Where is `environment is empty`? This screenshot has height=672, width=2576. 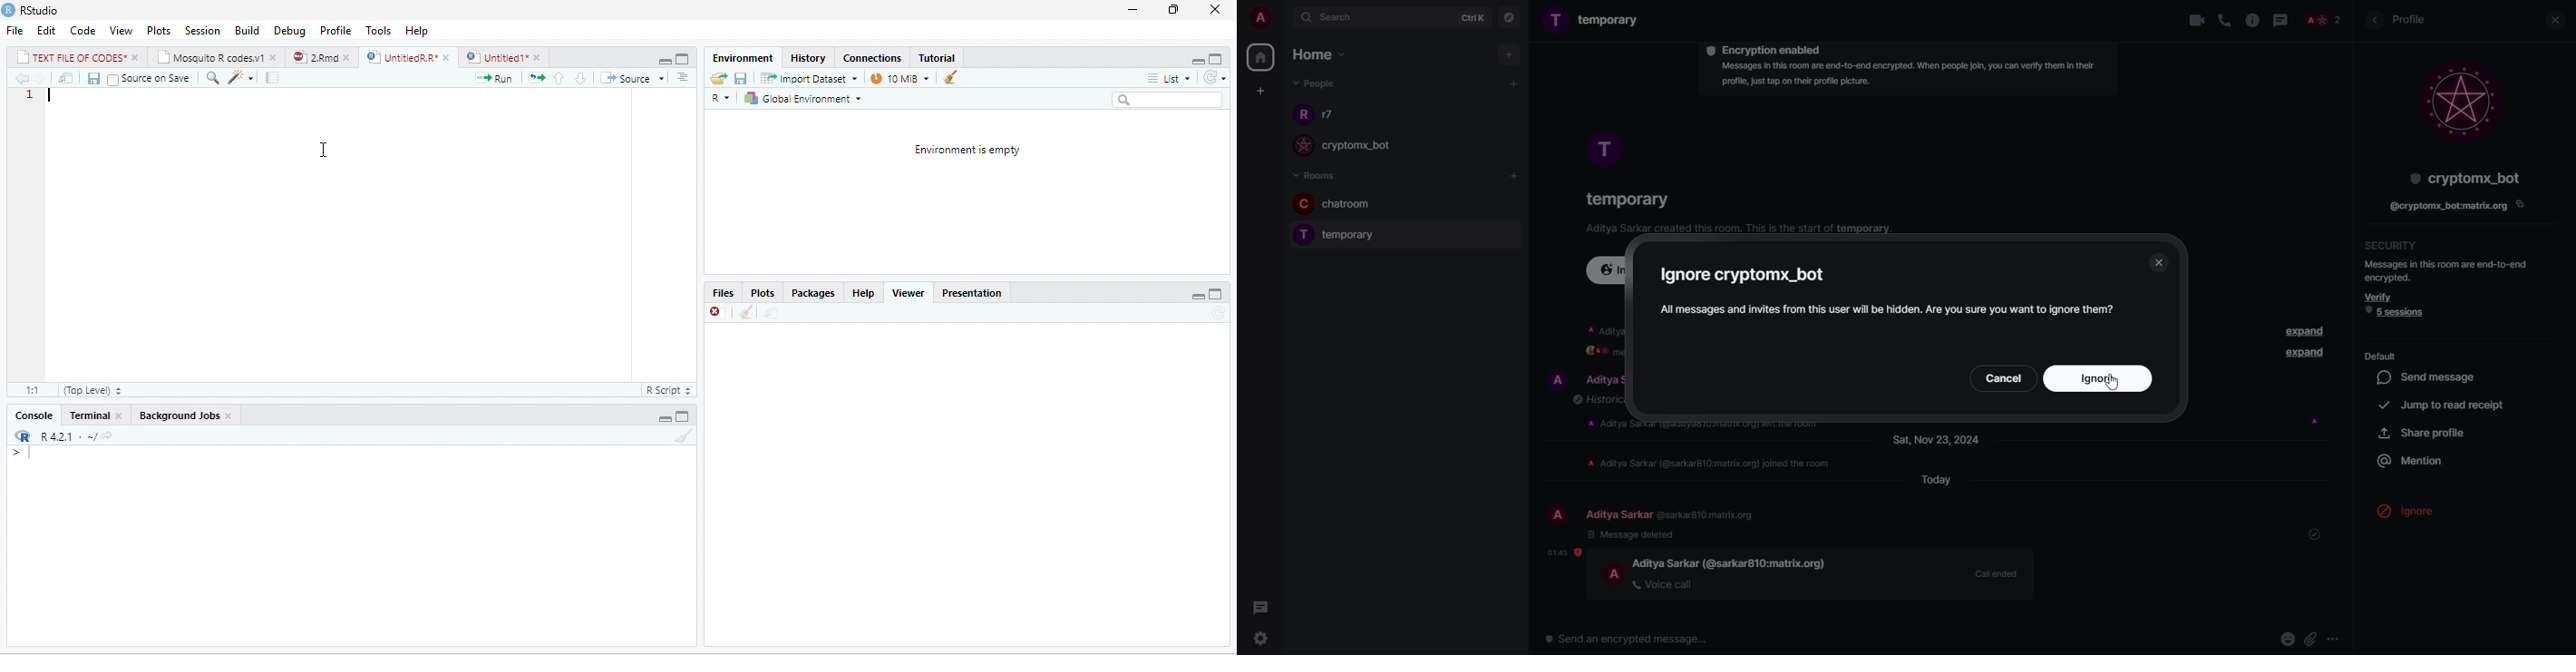
environment is empty is located at coordinates (970, 191).